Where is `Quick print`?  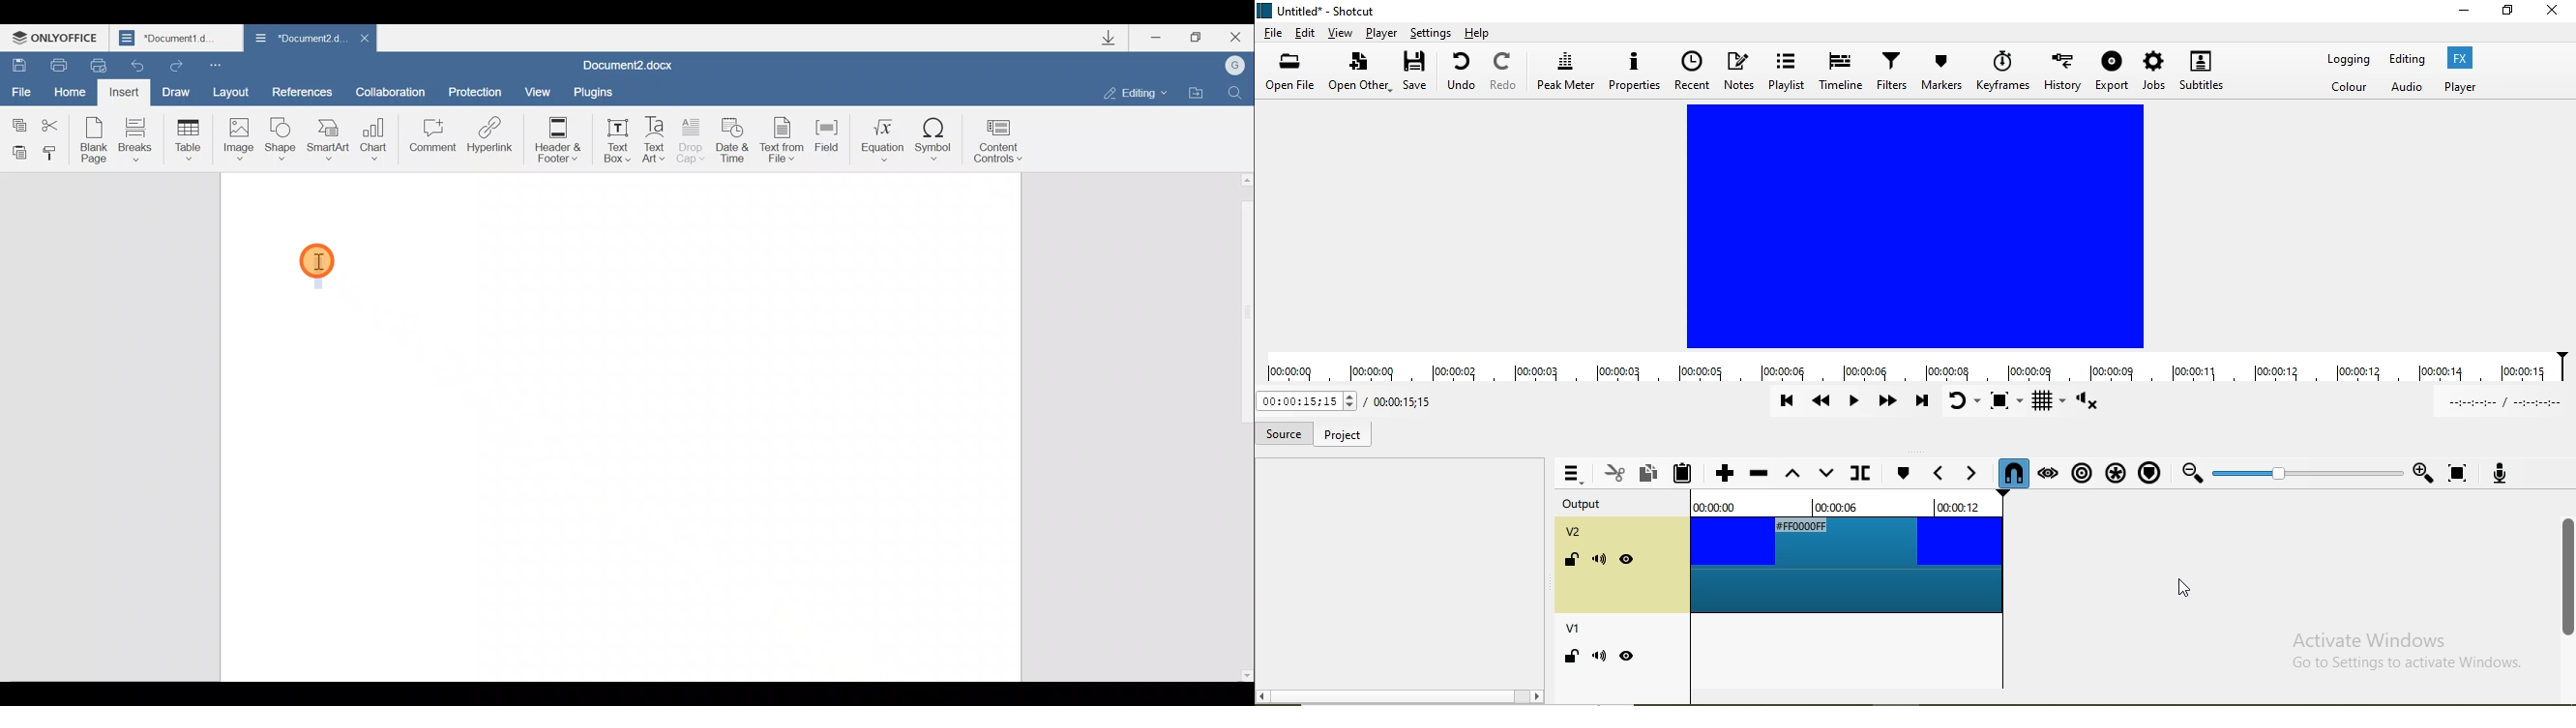 Quick print is located at coordinates (93, 64).